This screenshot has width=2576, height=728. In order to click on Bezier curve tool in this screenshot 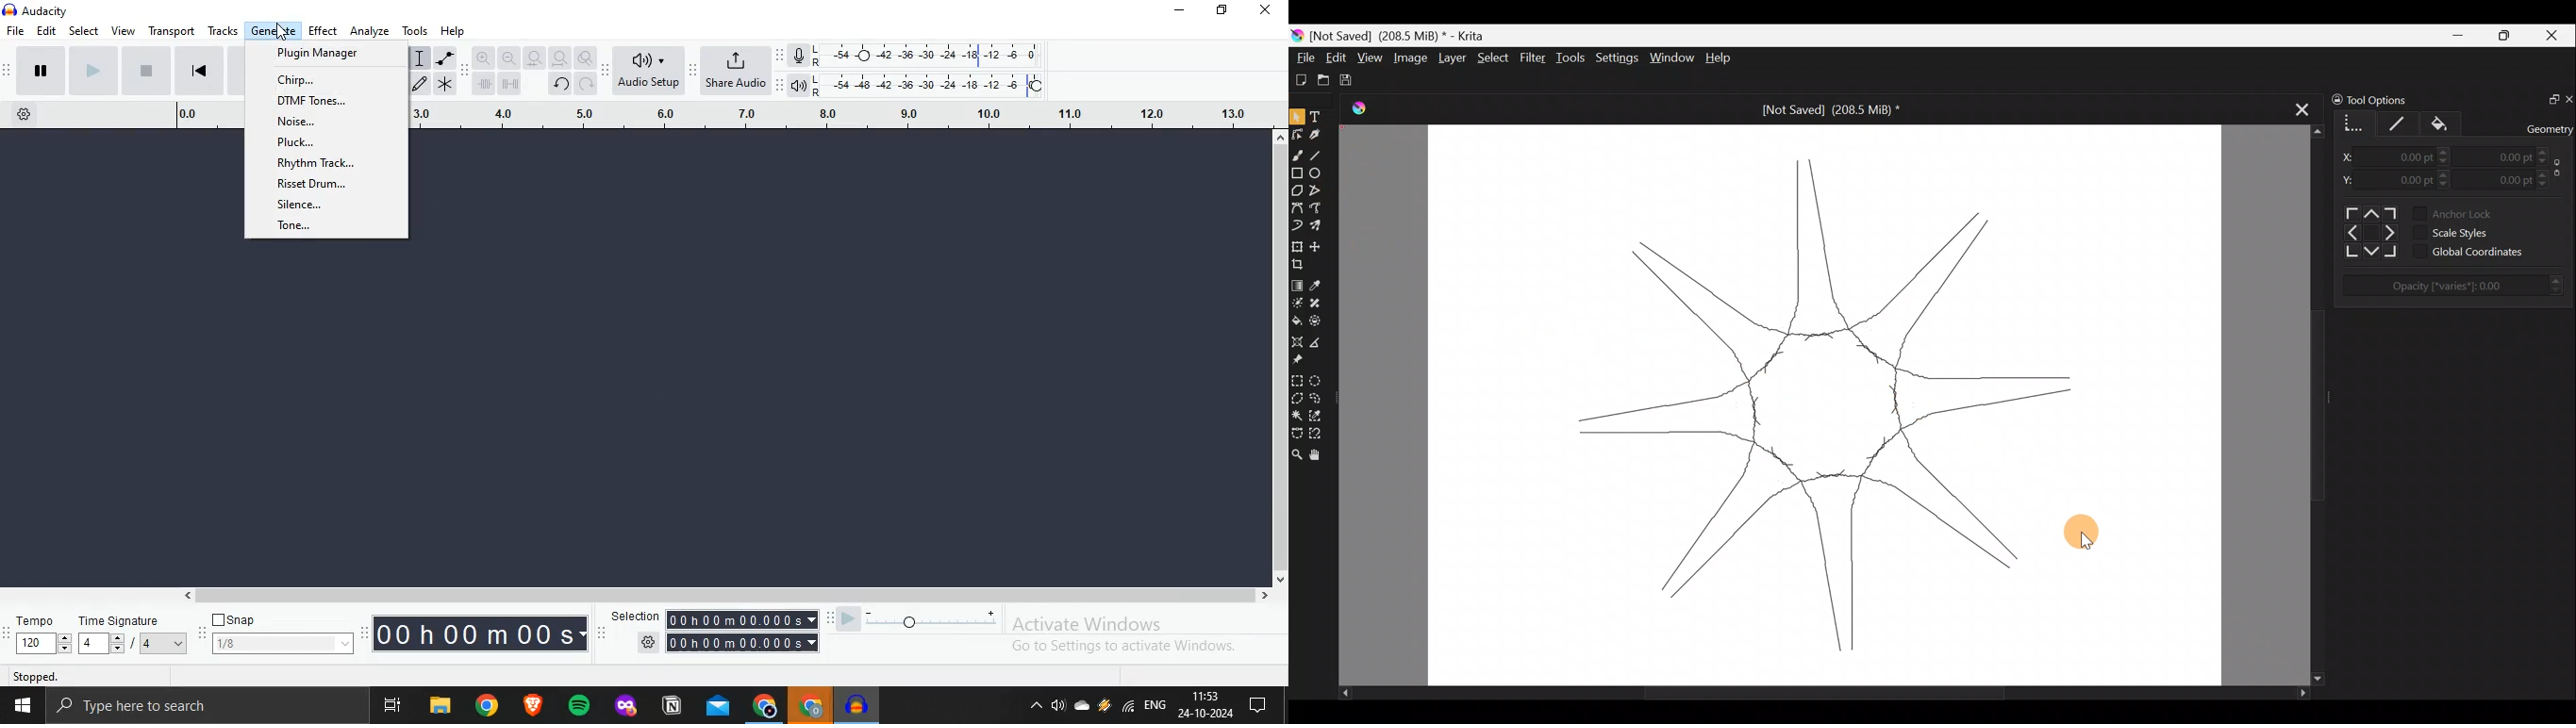, I will do `click(1297, 208)`.